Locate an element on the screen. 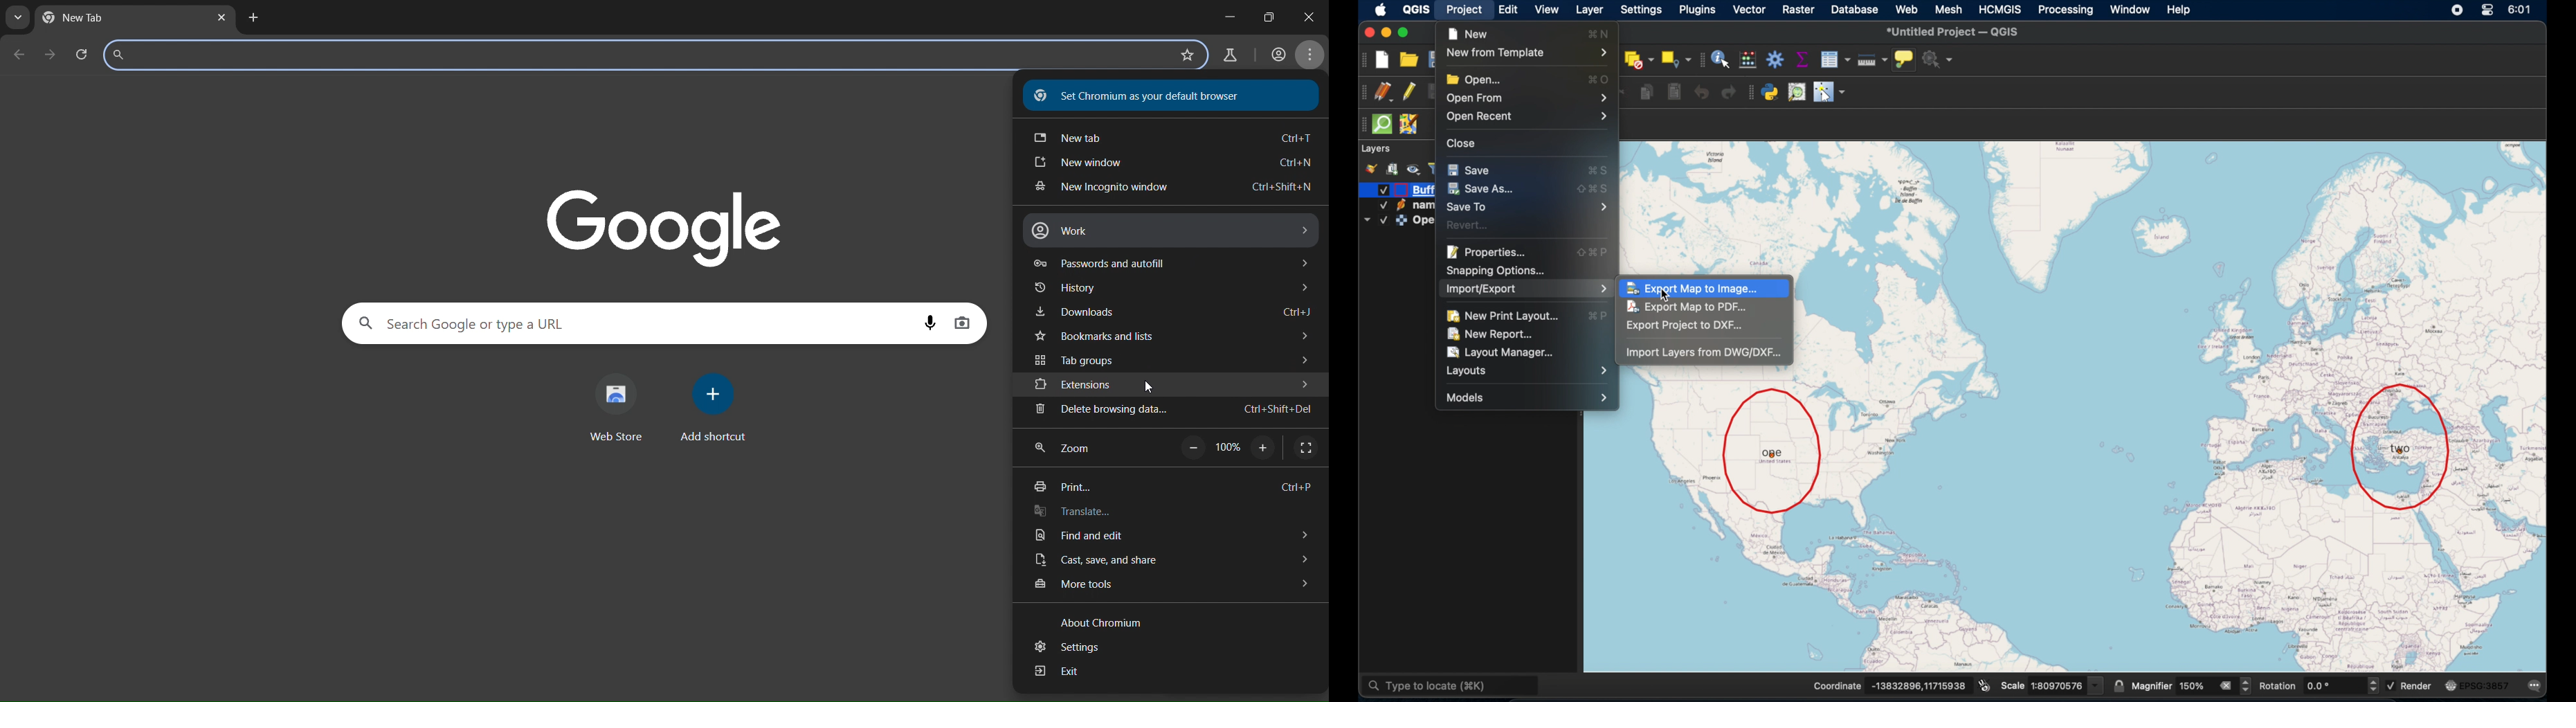  icon is located at coordinates (1402, 220).